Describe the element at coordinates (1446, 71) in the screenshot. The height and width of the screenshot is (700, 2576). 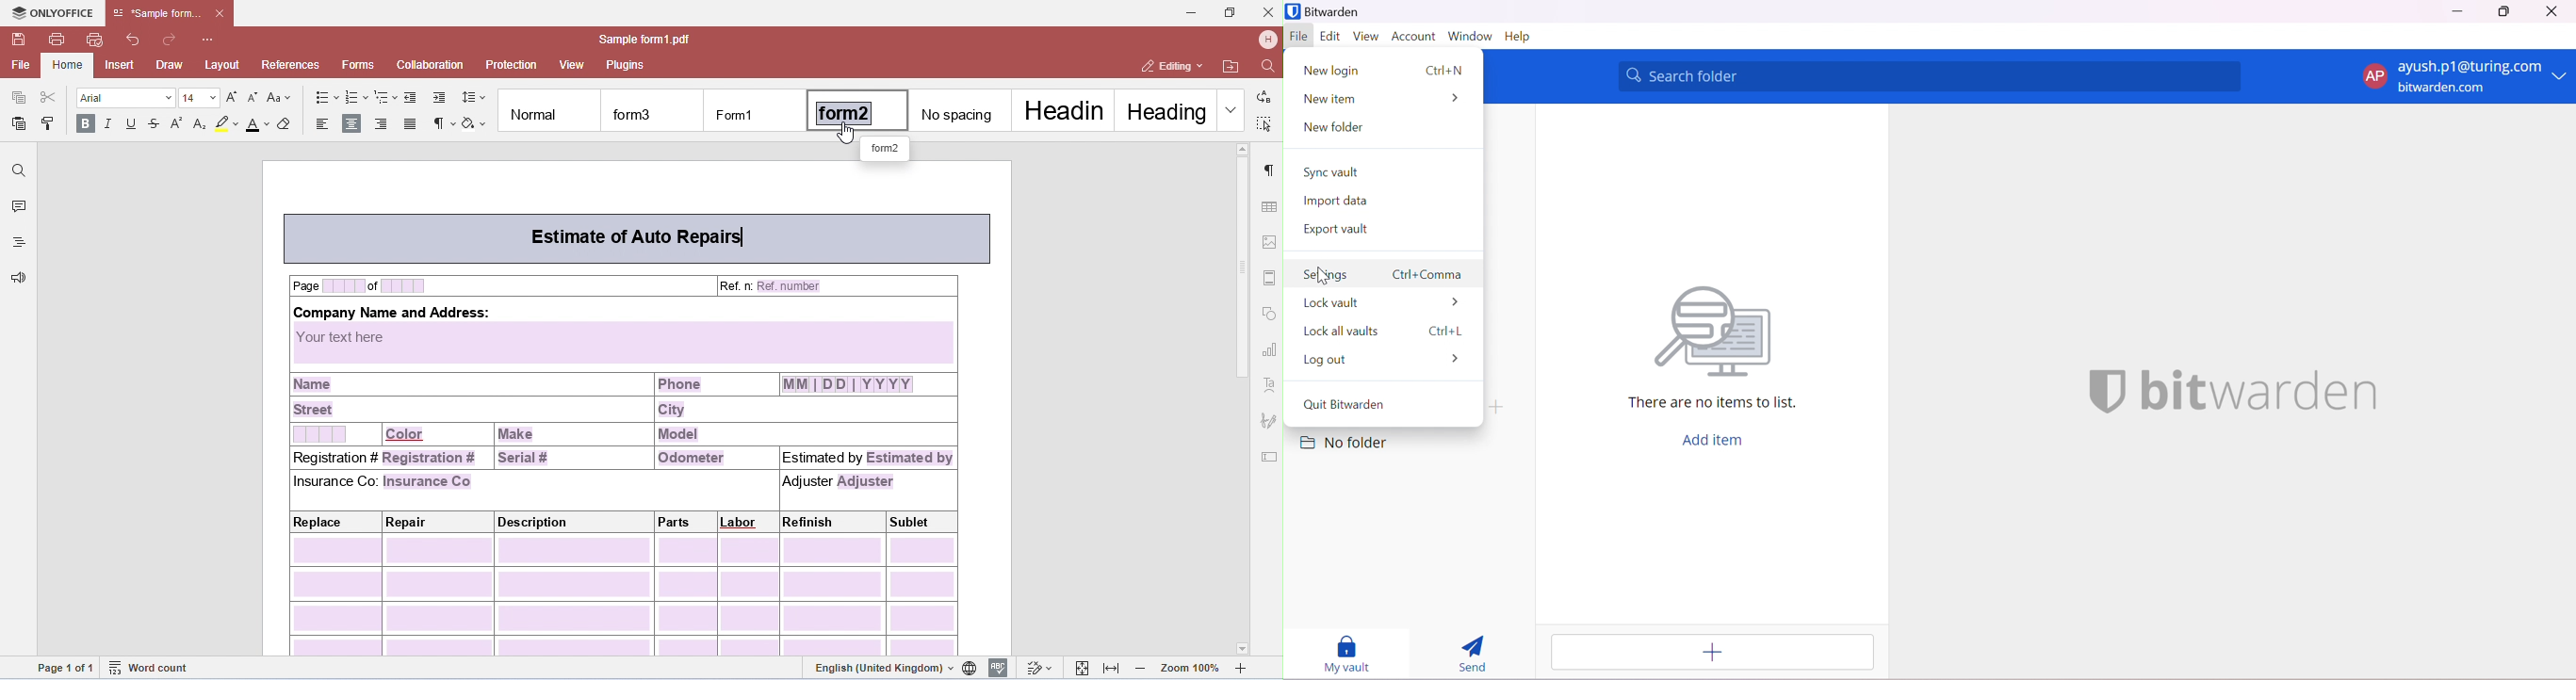
I see `Ctrl+N` at that location.